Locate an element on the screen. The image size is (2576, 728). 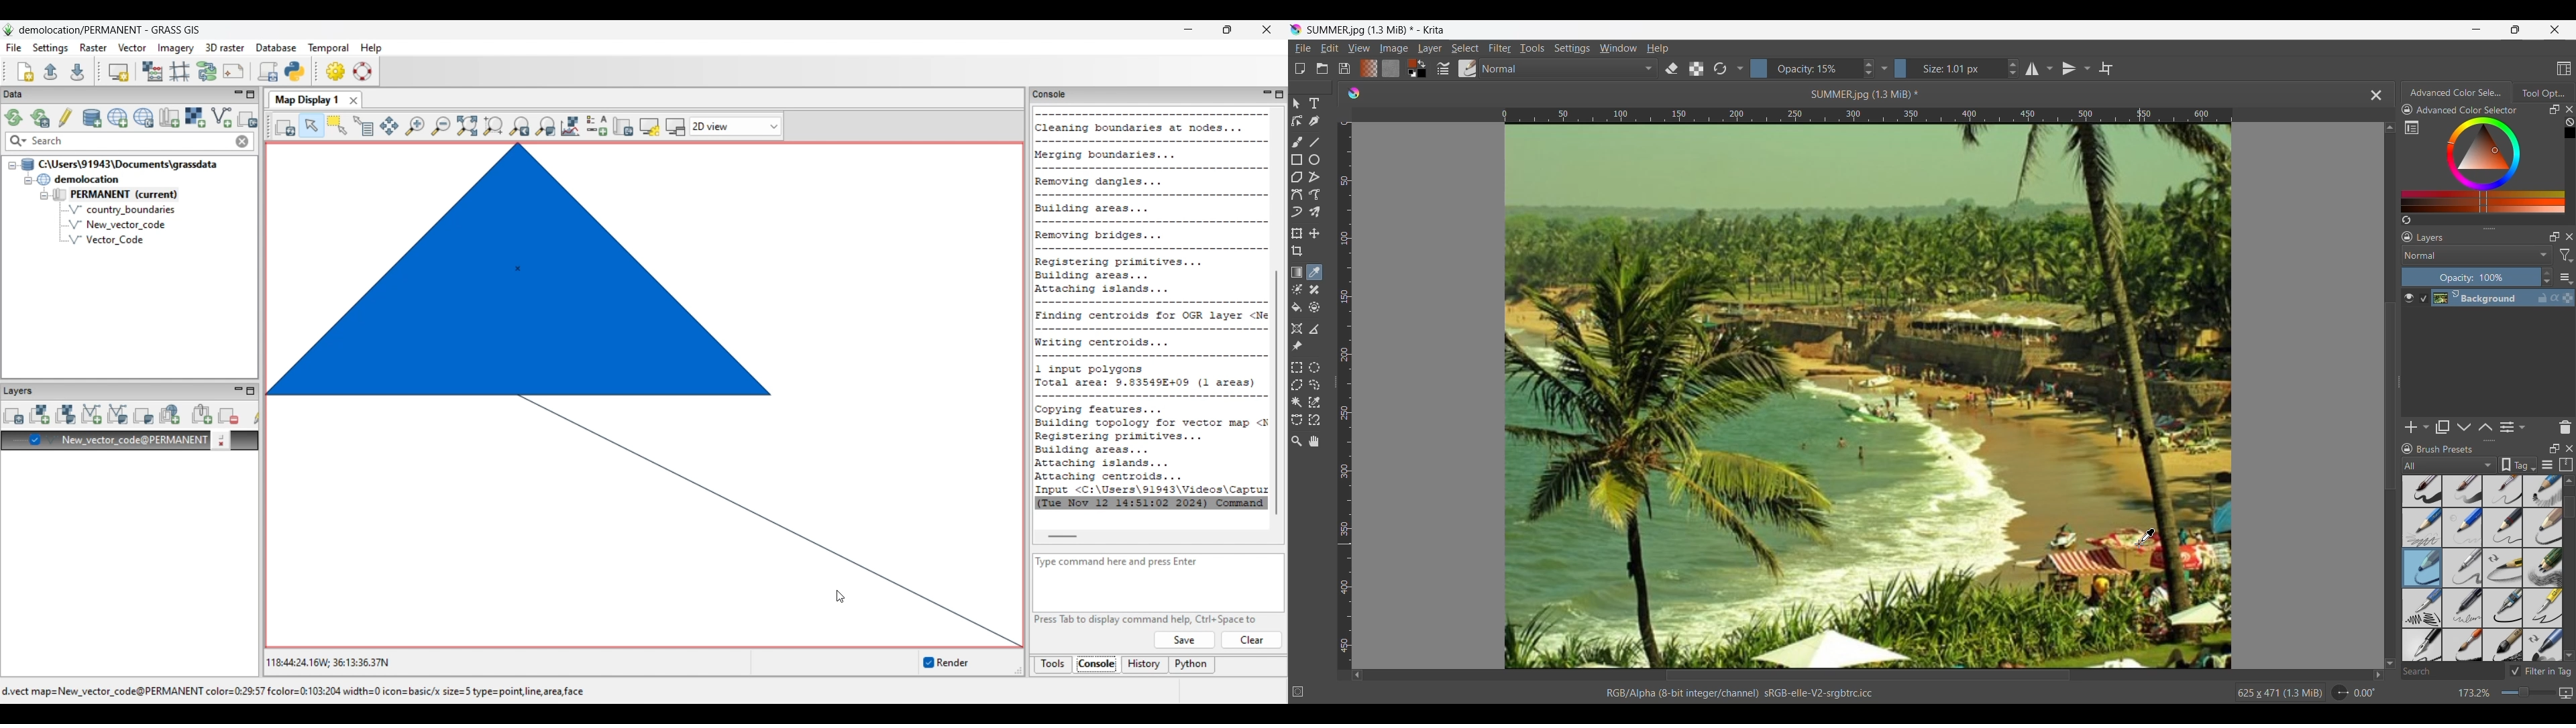
Layer menu is located at coordinates (1429, 48).